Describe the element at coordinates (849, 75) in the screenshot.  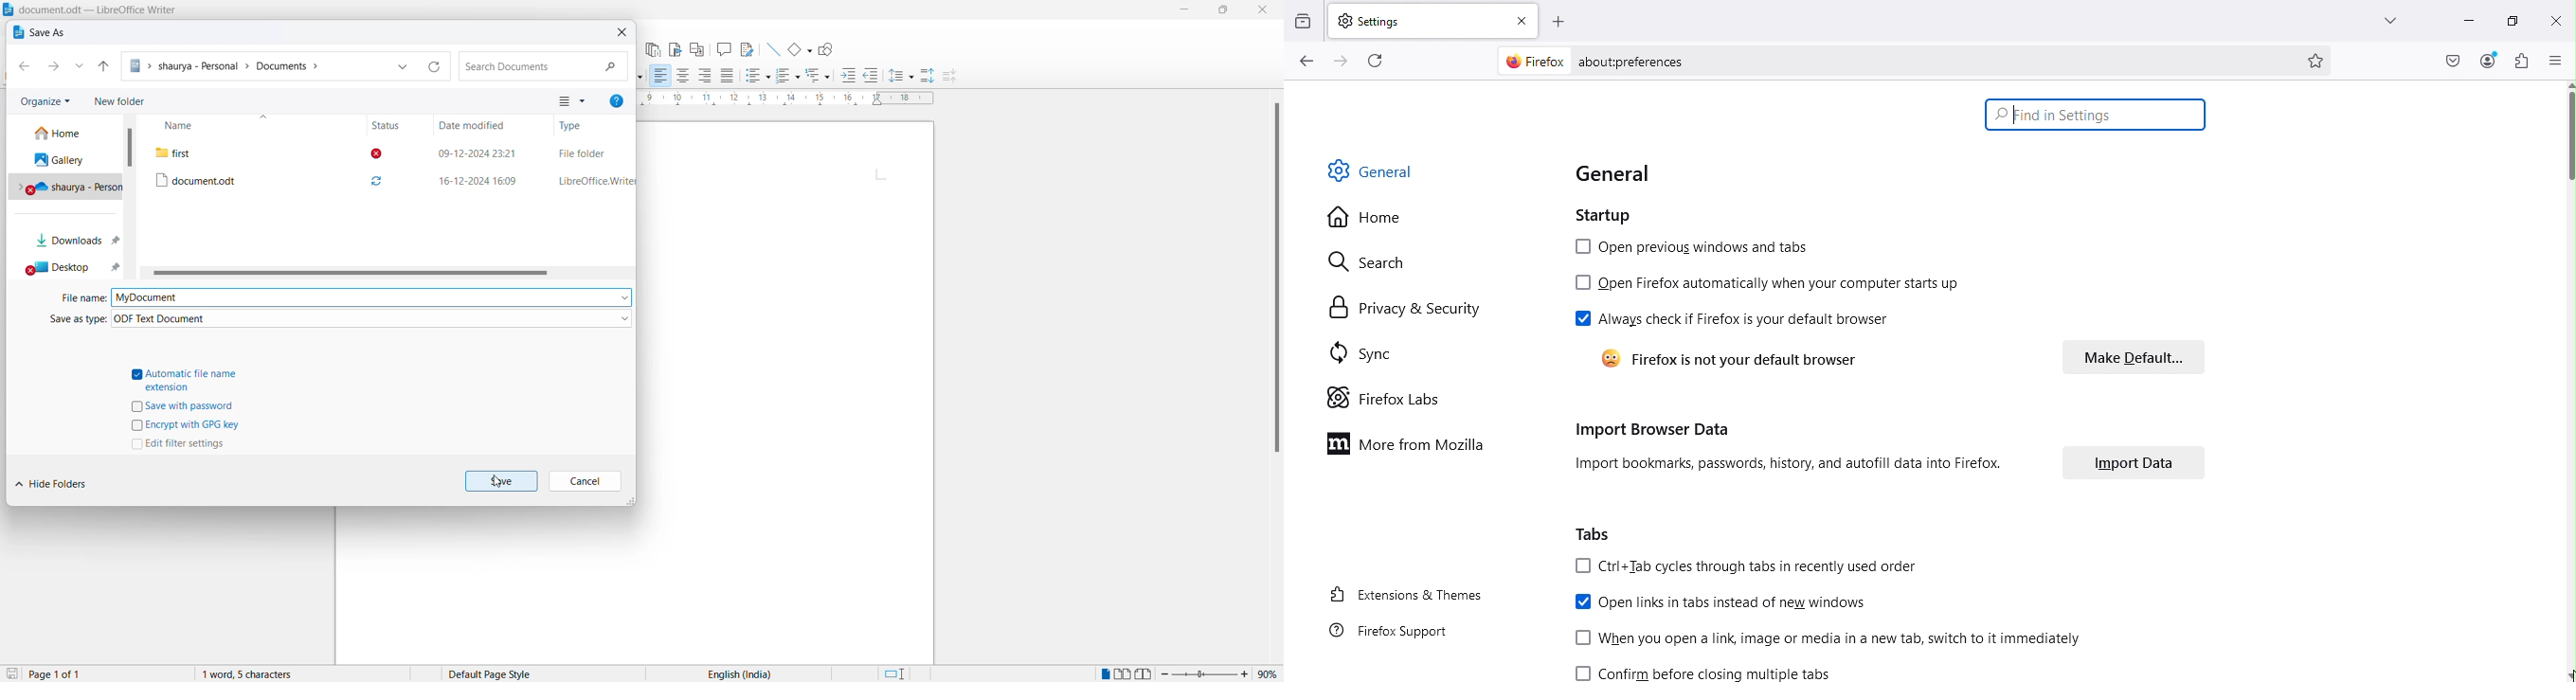
I see `Increase indent` at that location.